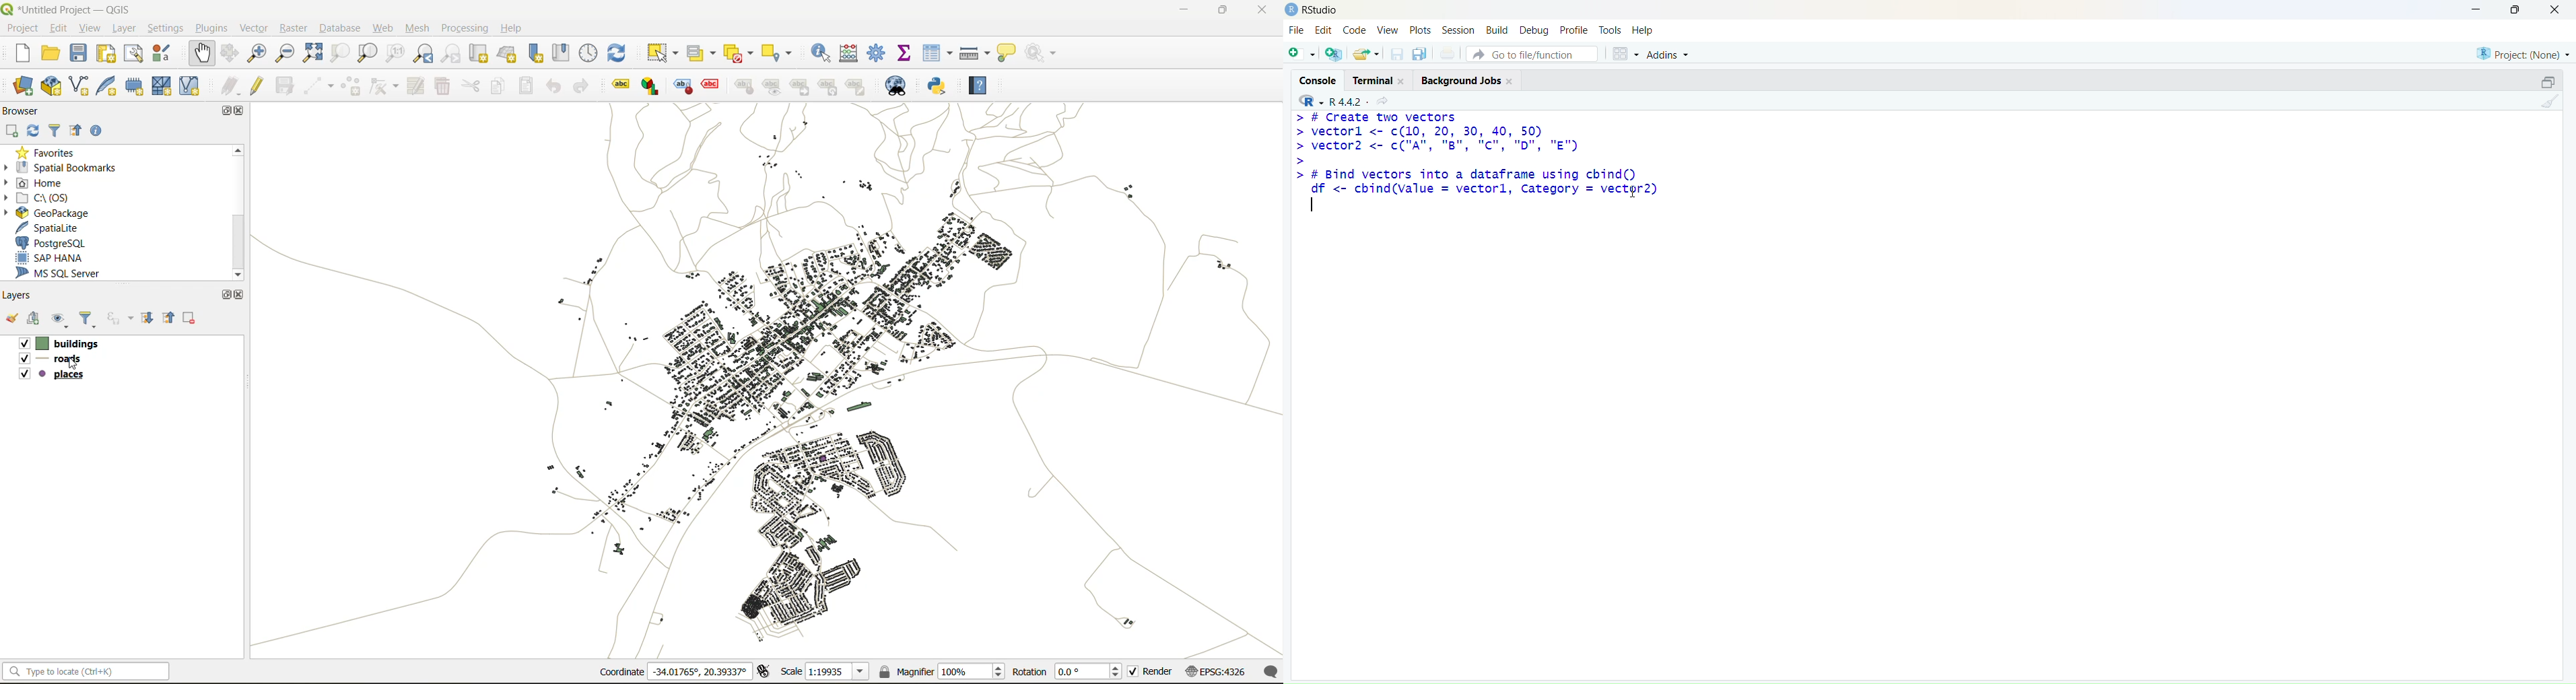 The width and height of the screenshot is (2576, 700). What do you see at coordinates (512, 29) in the screenshot?
I see `help` at bounding box center [512, 29].